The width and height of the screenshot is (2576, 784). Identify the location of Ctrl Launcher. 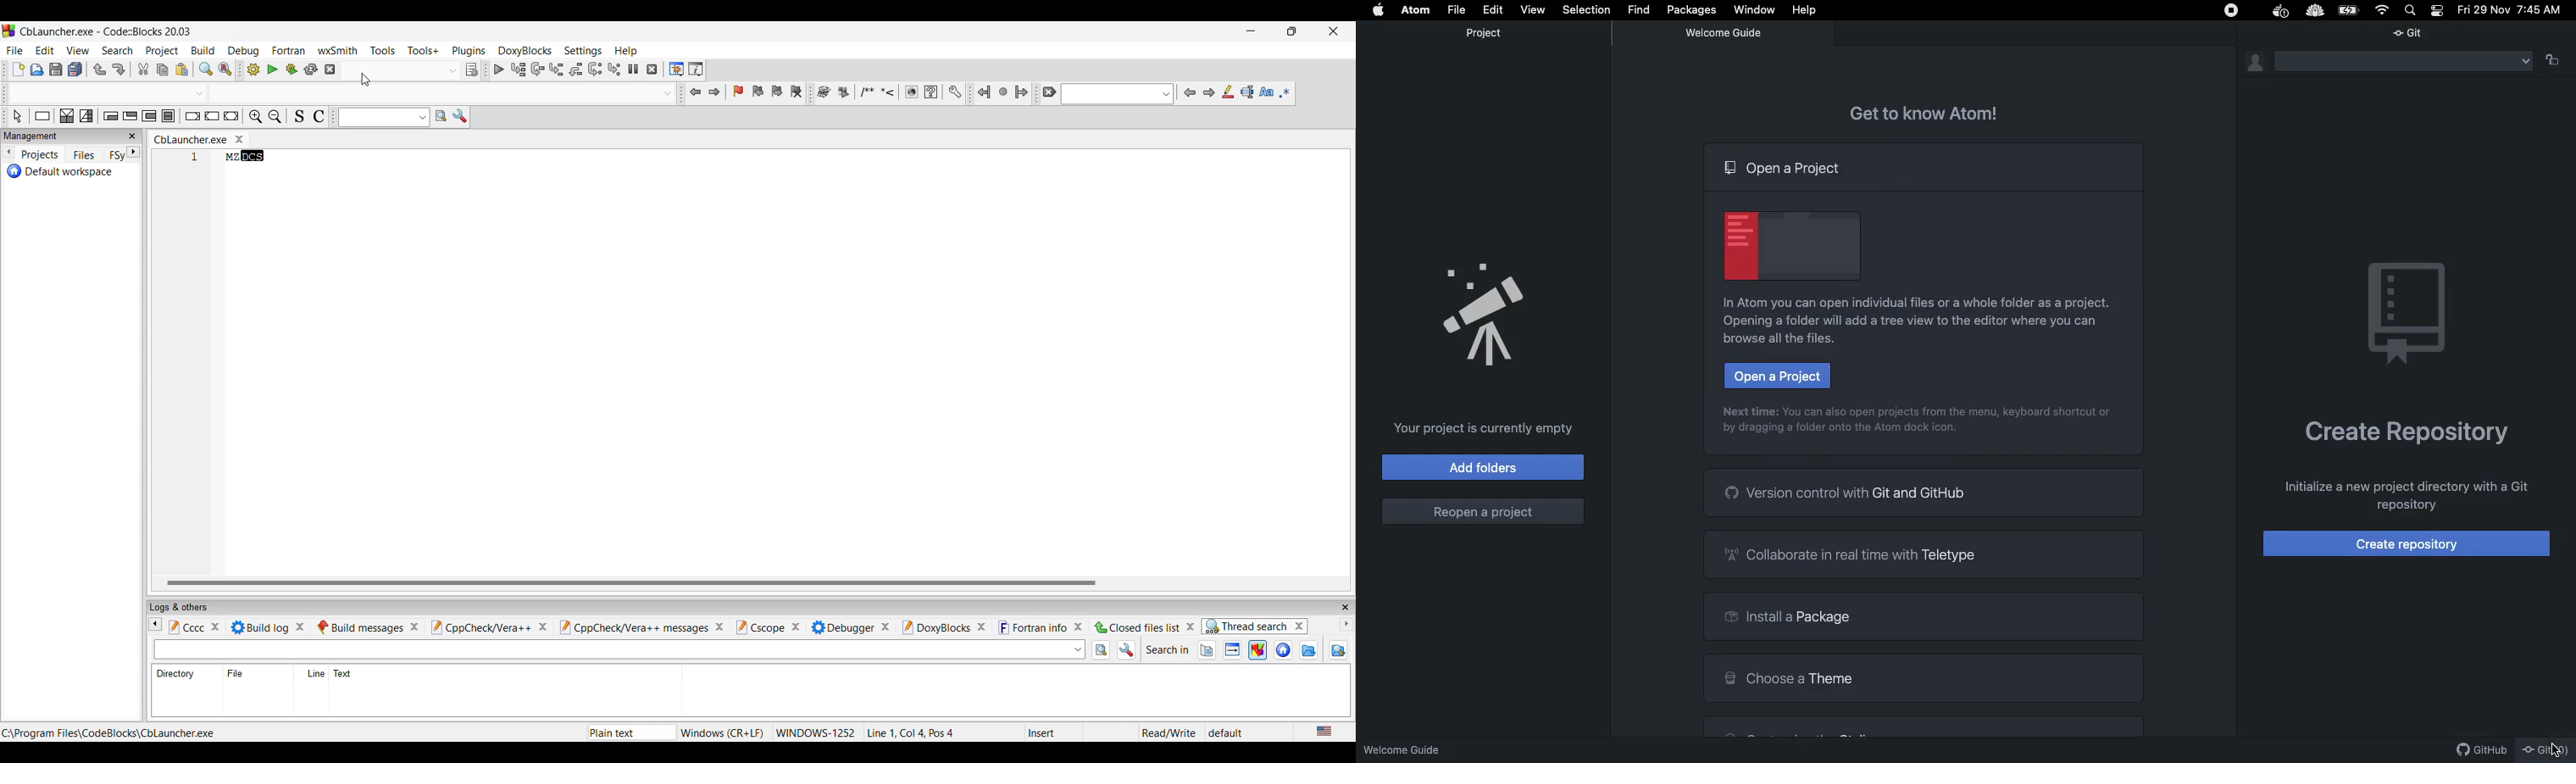
(200, 139).